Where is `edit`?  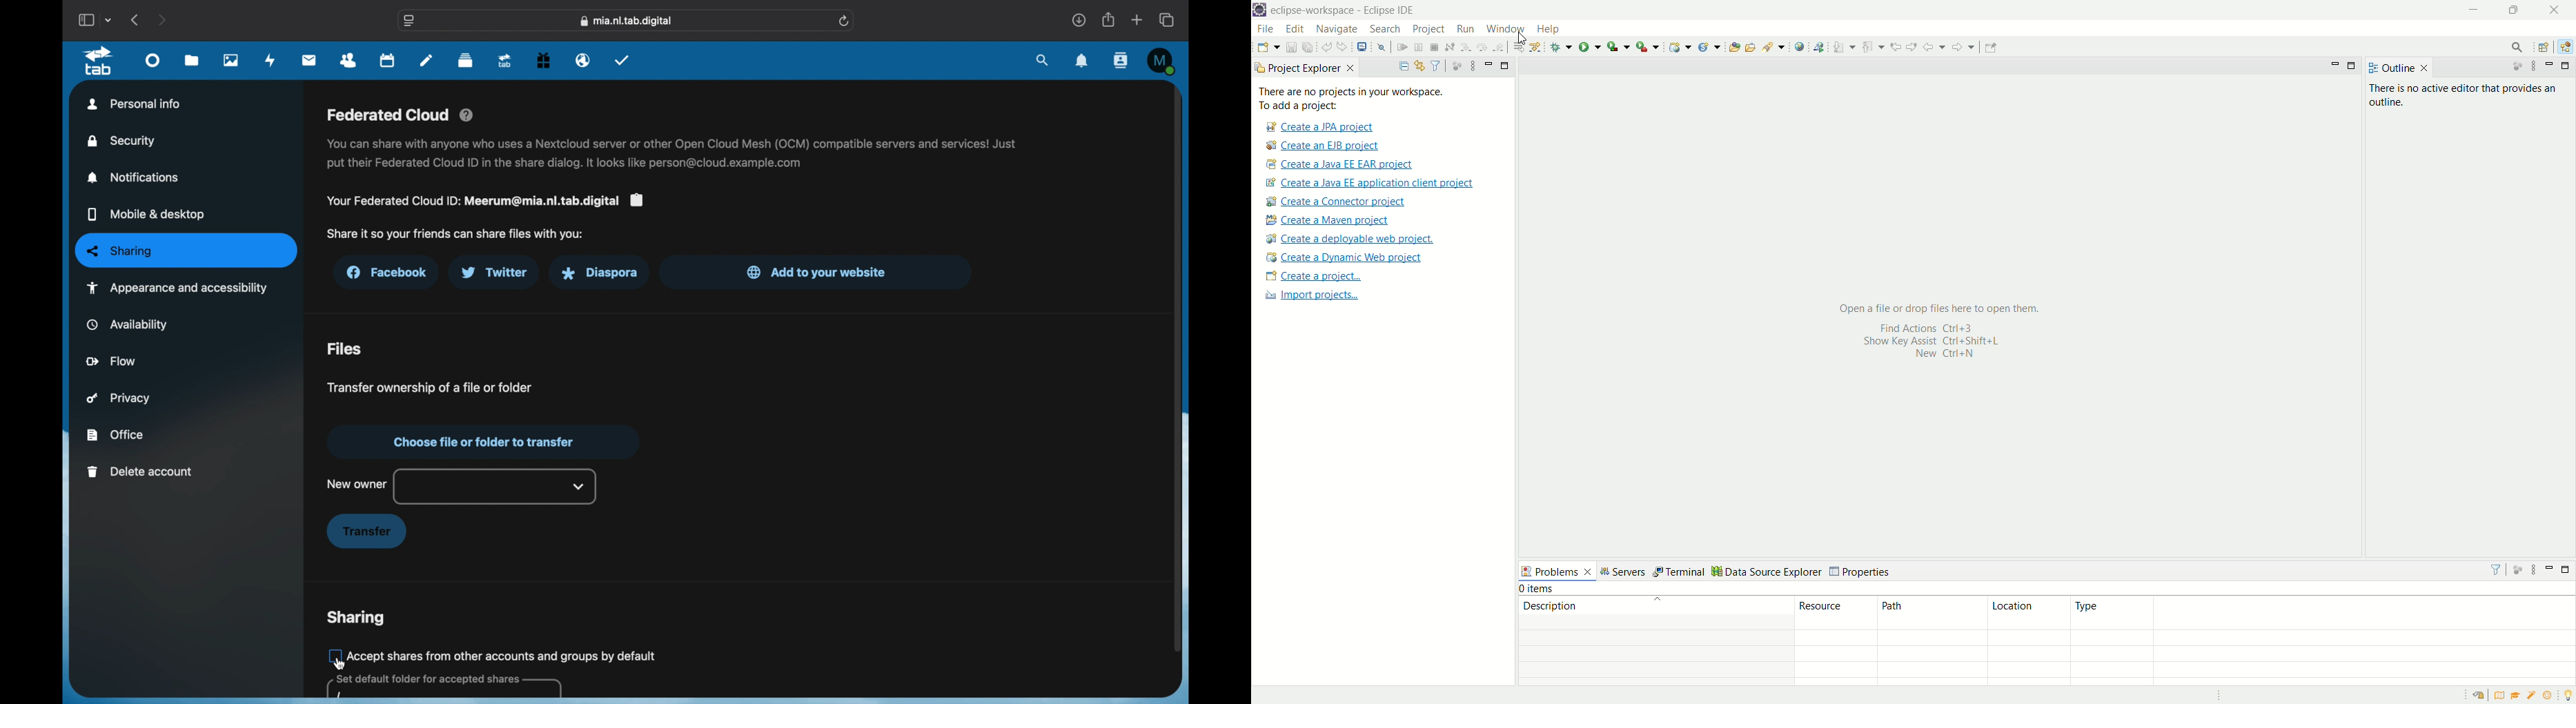
edit is located at coordinates (1297, 28).